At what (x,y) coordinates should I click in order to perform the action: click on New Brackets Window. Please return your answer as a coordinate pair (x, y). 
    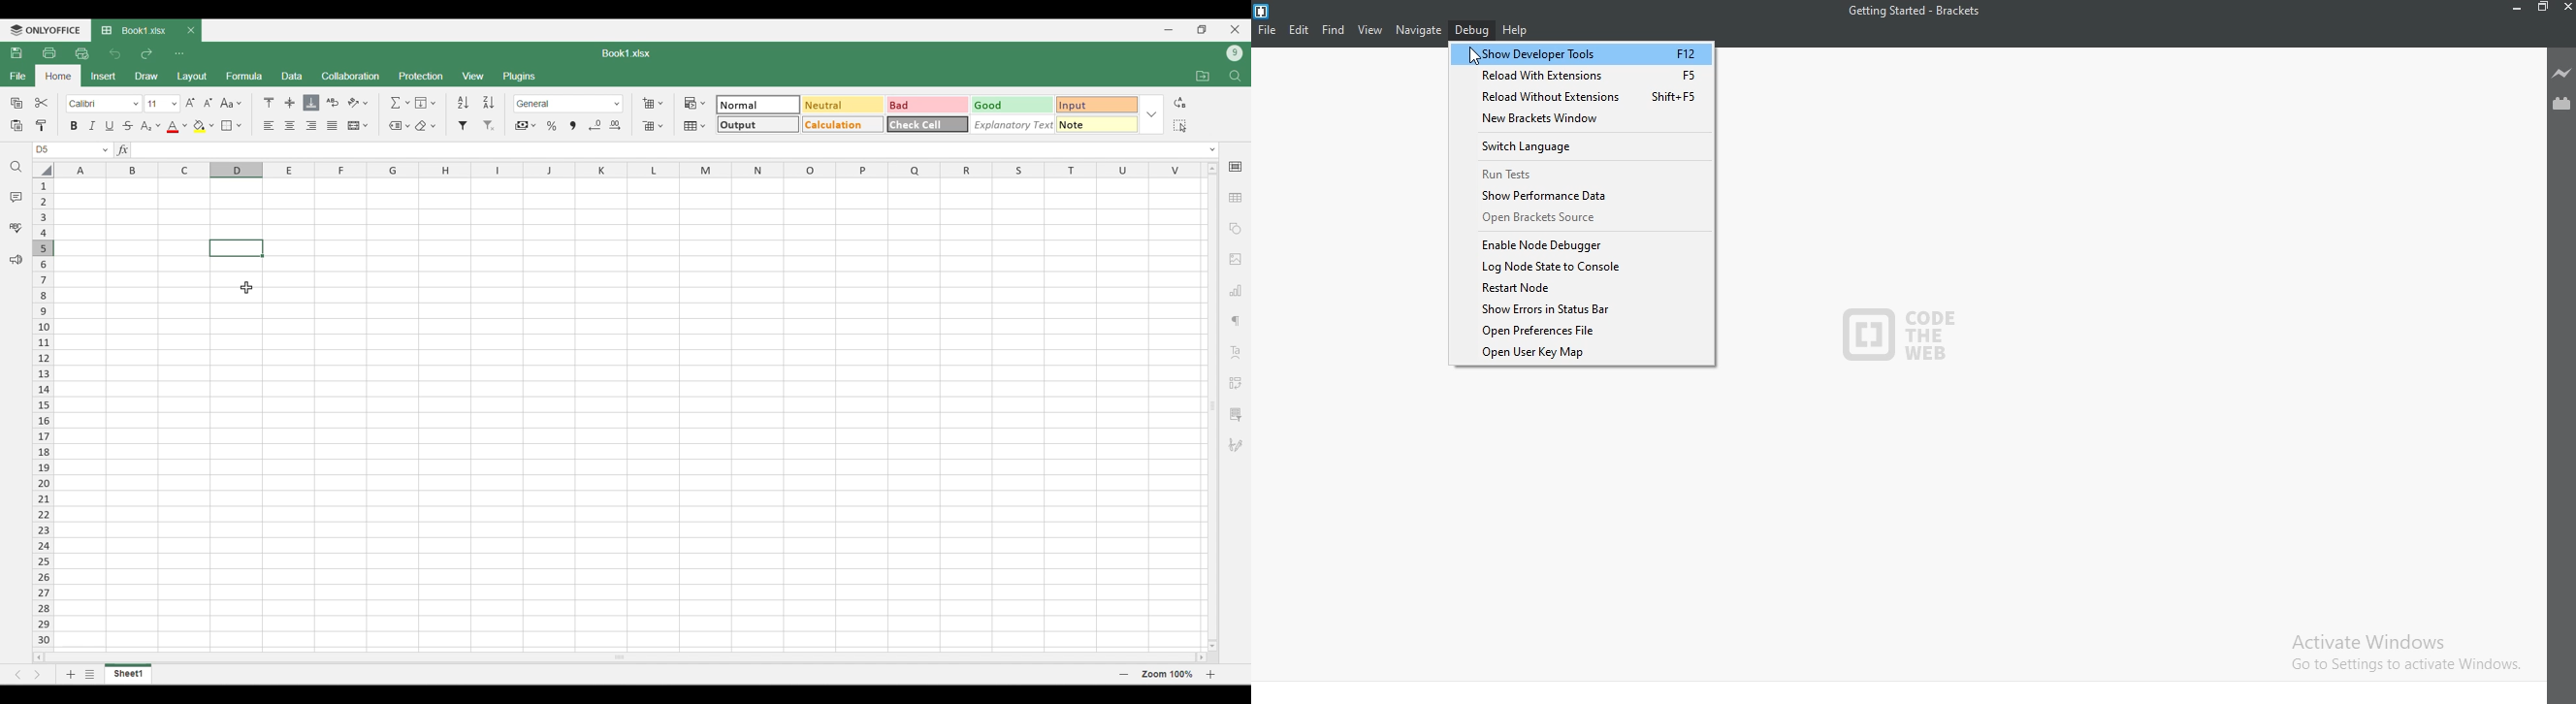
    Looking at the image, I should click on (1587, 120).